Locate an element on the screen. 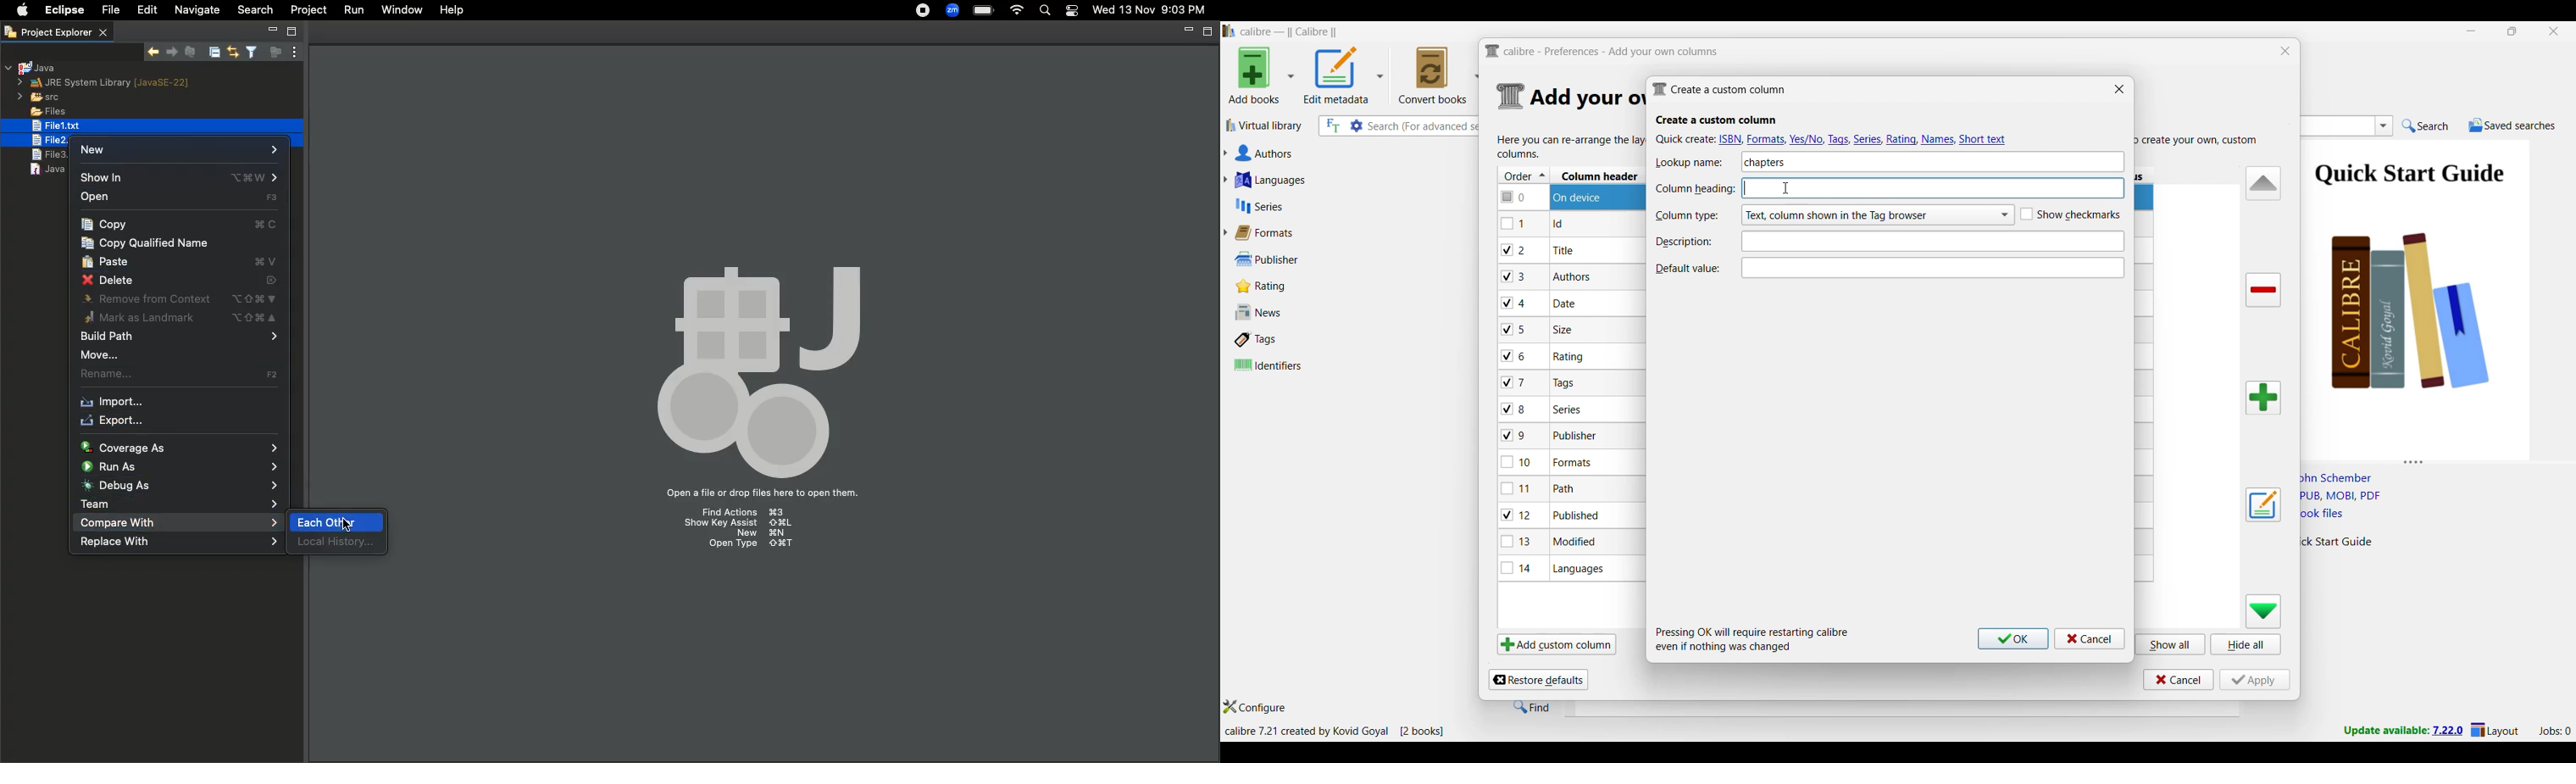  Files is located at coordinates (38, 110).